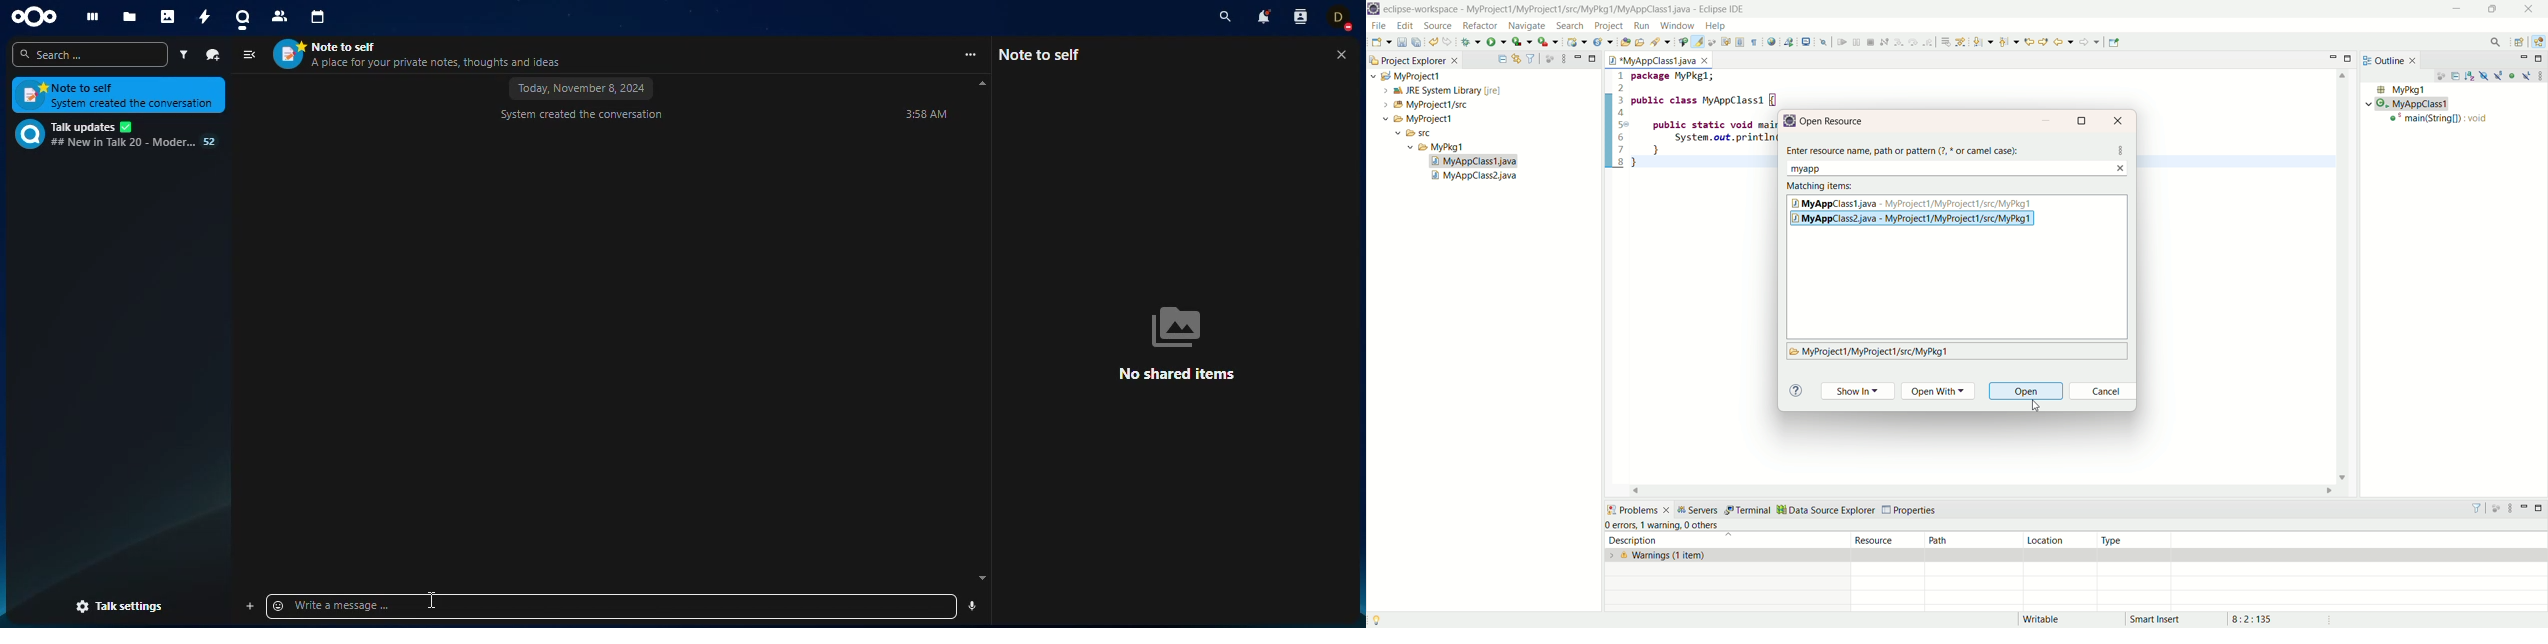  Describe the element at coordinates (982, 579) in the screenshot. I see `scroll down` at that location.